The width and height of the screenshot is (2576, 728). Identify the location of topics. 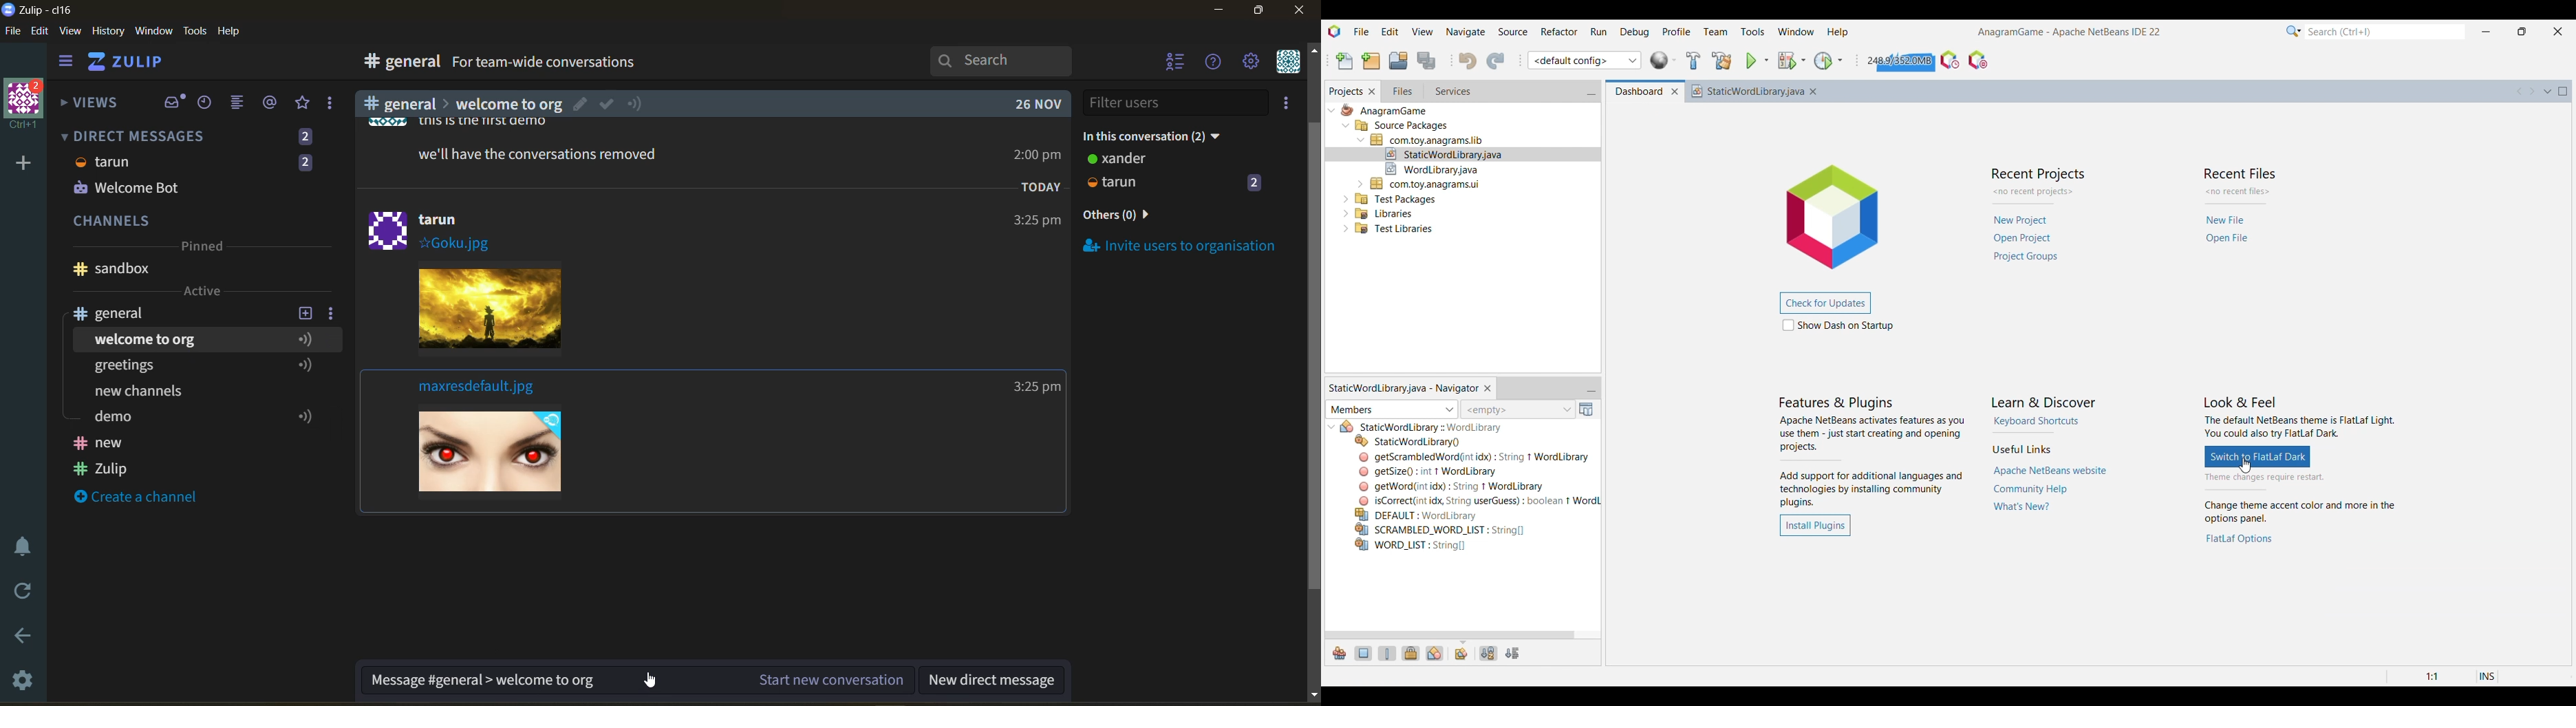
(199, 337).